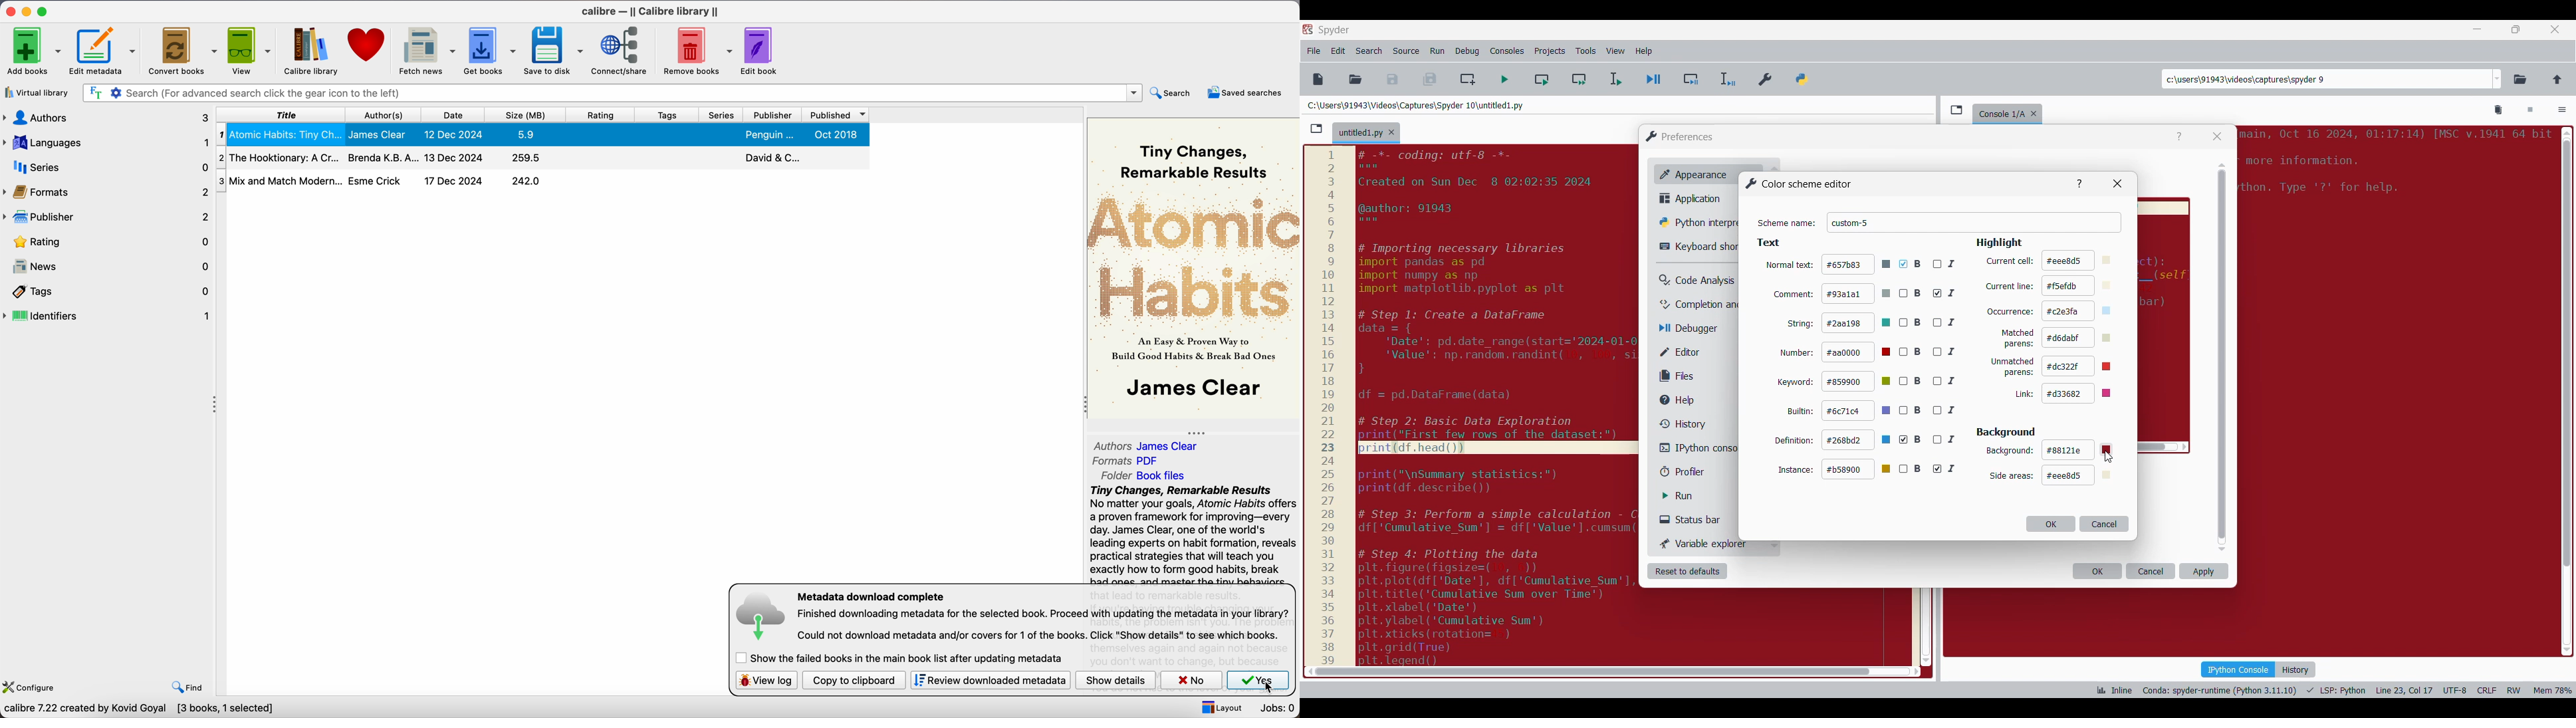 The image size is (2576, 728). What do you see at coordinates (1683, 400) in the screenshot?
I see `Help` at bounding box center [1683, 400].